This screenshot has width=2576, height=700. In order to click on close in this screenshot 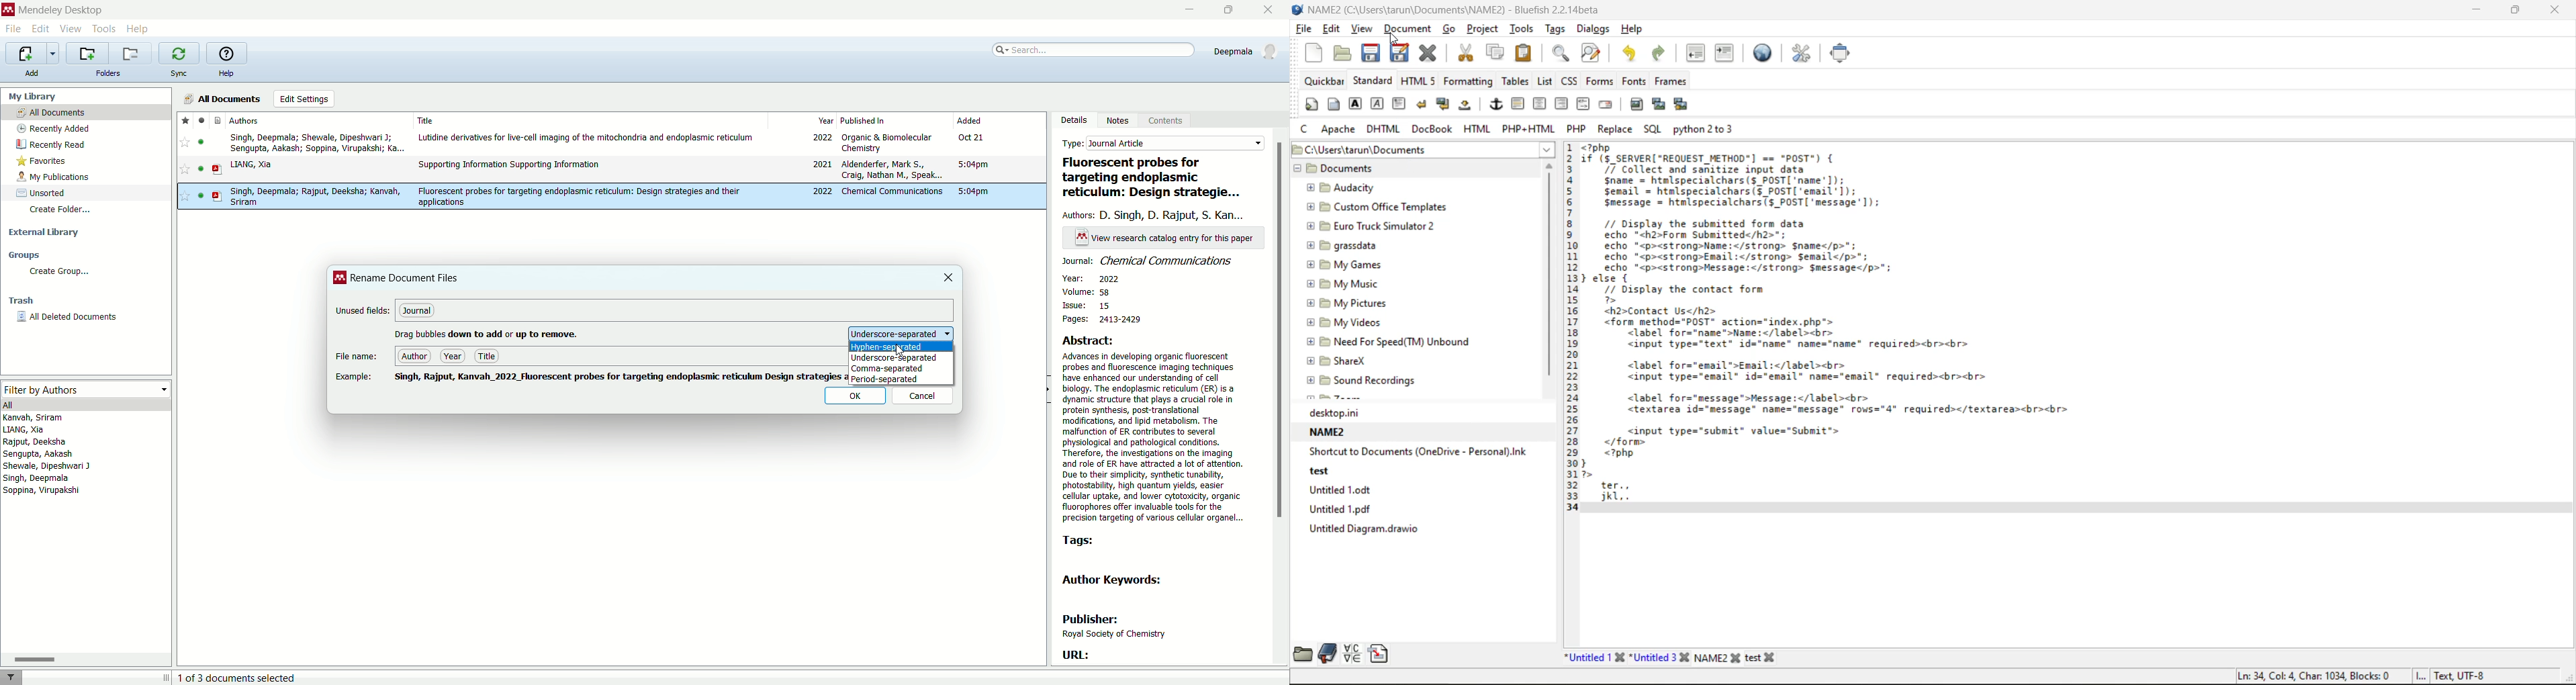, I will do `click(1268, 10)`.